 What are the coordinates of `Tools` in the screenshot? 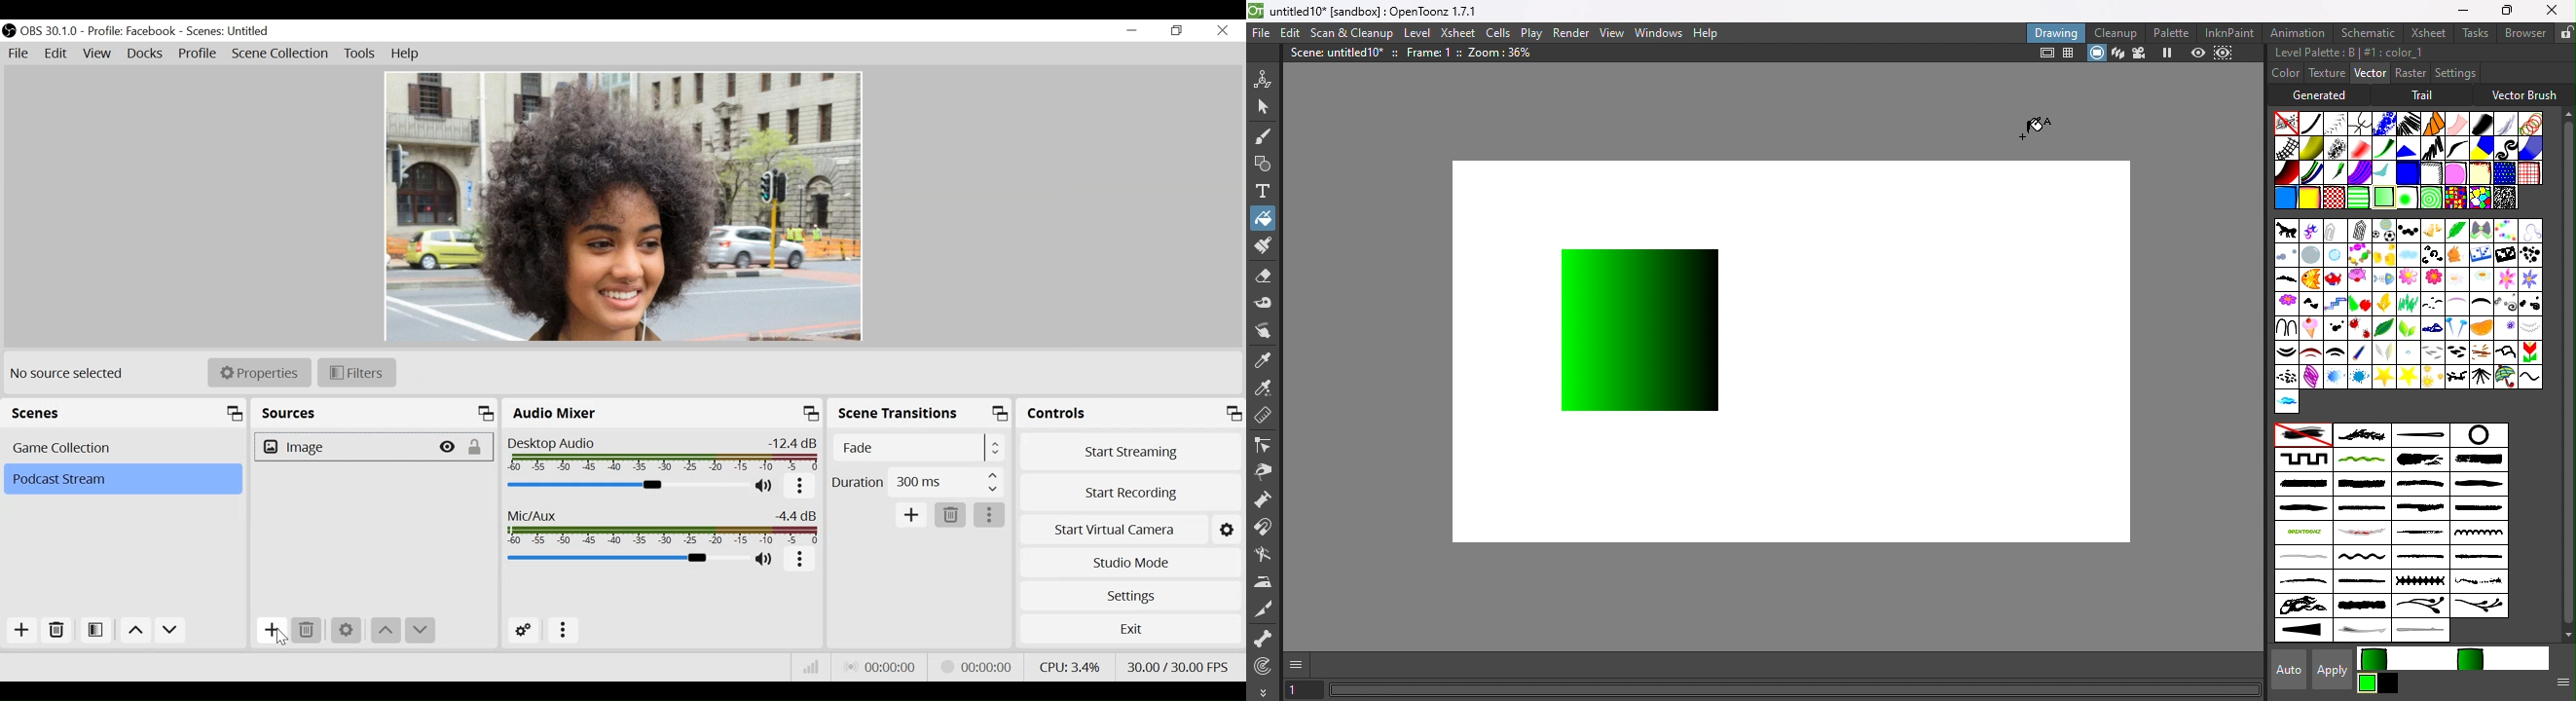 It's located at (360, 54).